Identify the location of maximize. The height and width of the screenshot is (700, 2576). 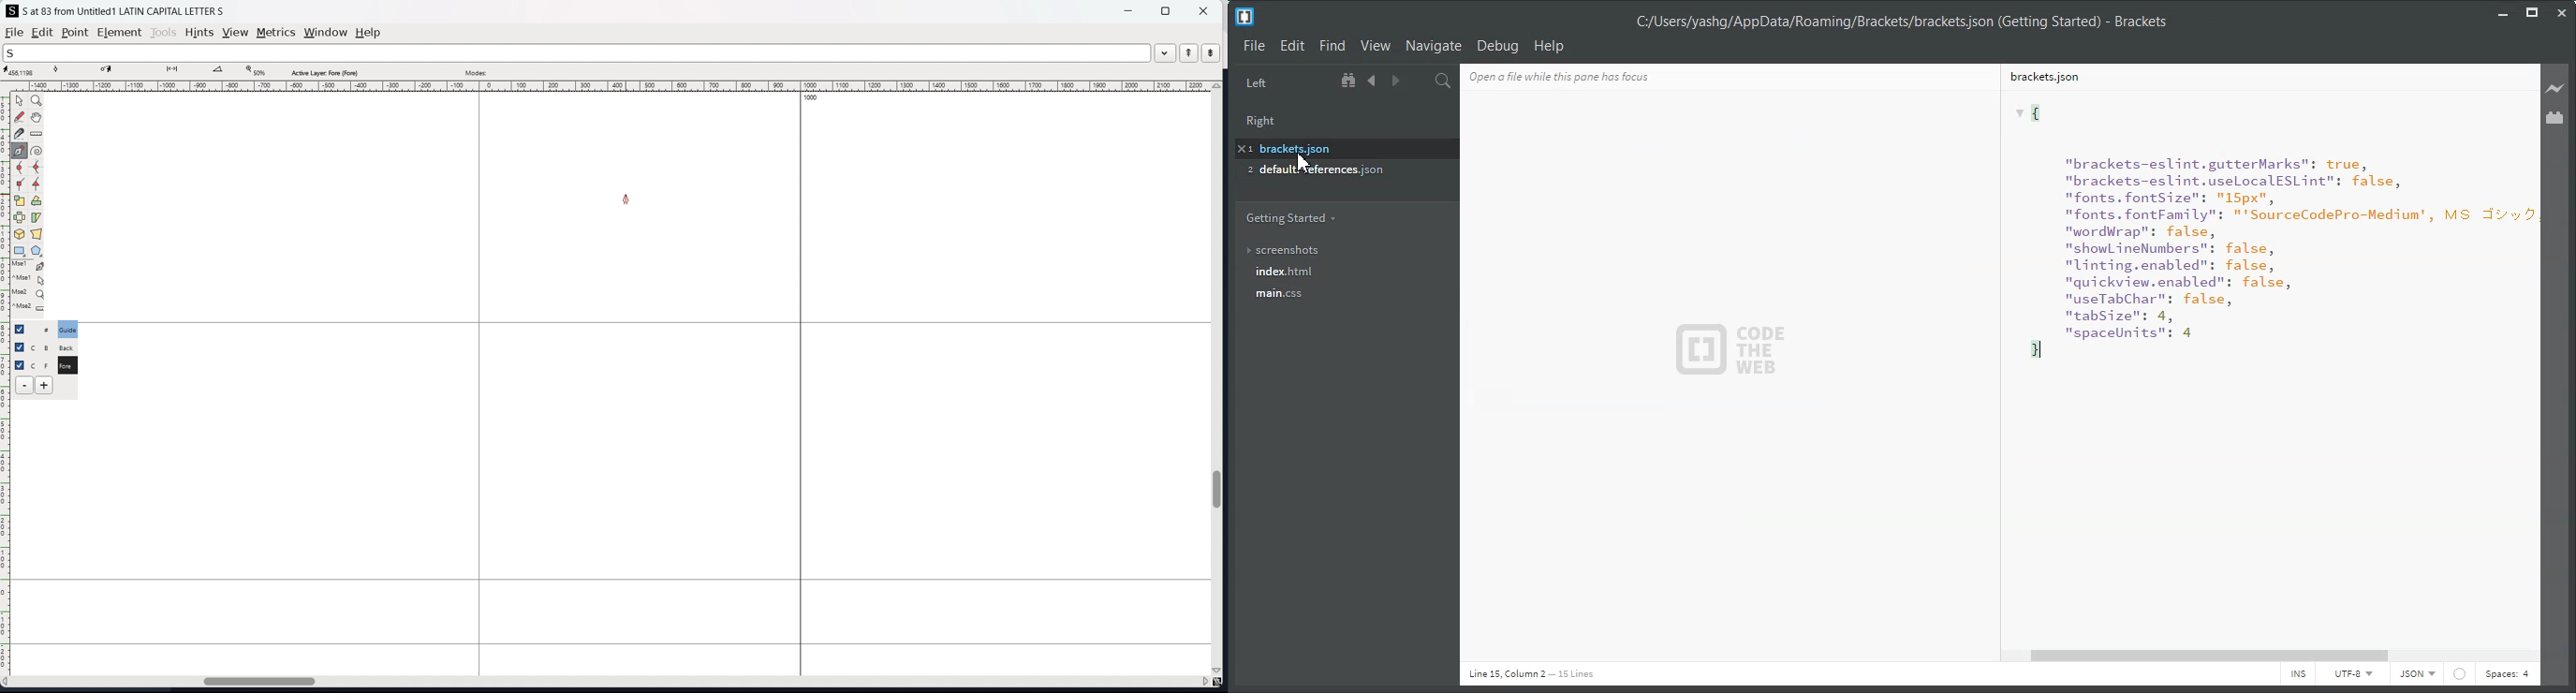
(1165, 10).